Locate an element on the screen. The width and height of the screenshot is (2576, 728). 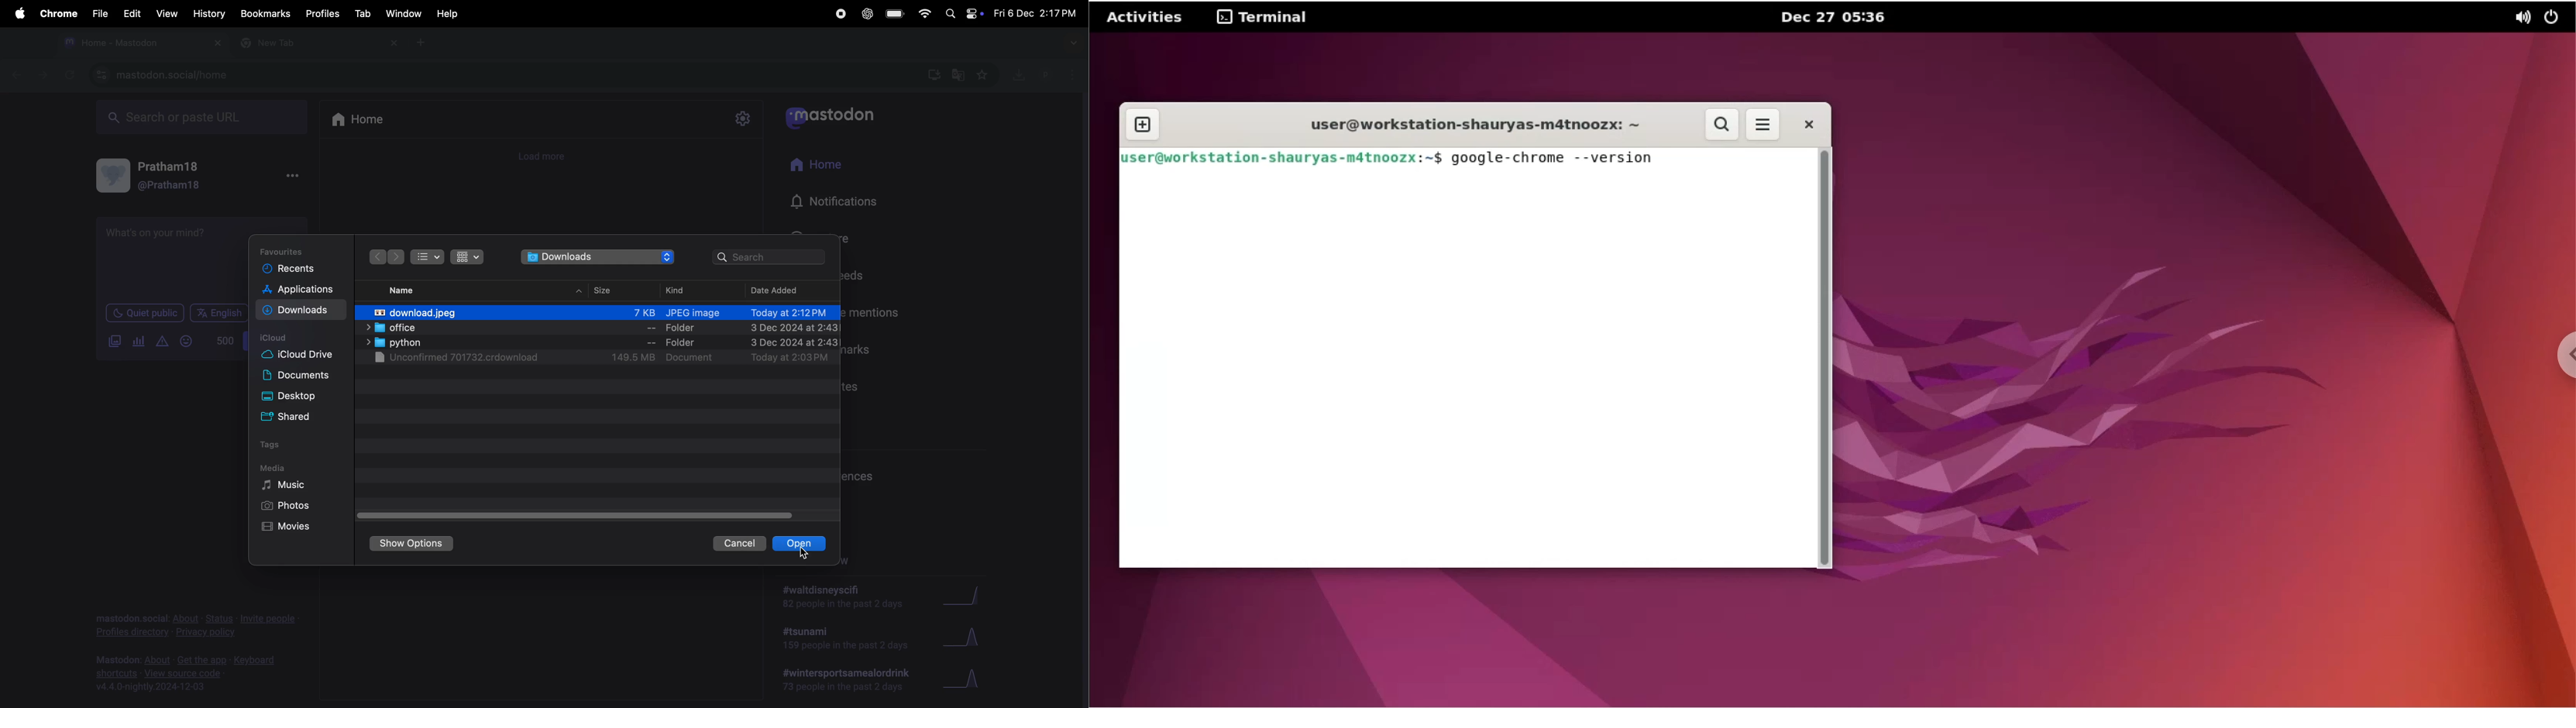
tags is located at coordinates (270, 445).